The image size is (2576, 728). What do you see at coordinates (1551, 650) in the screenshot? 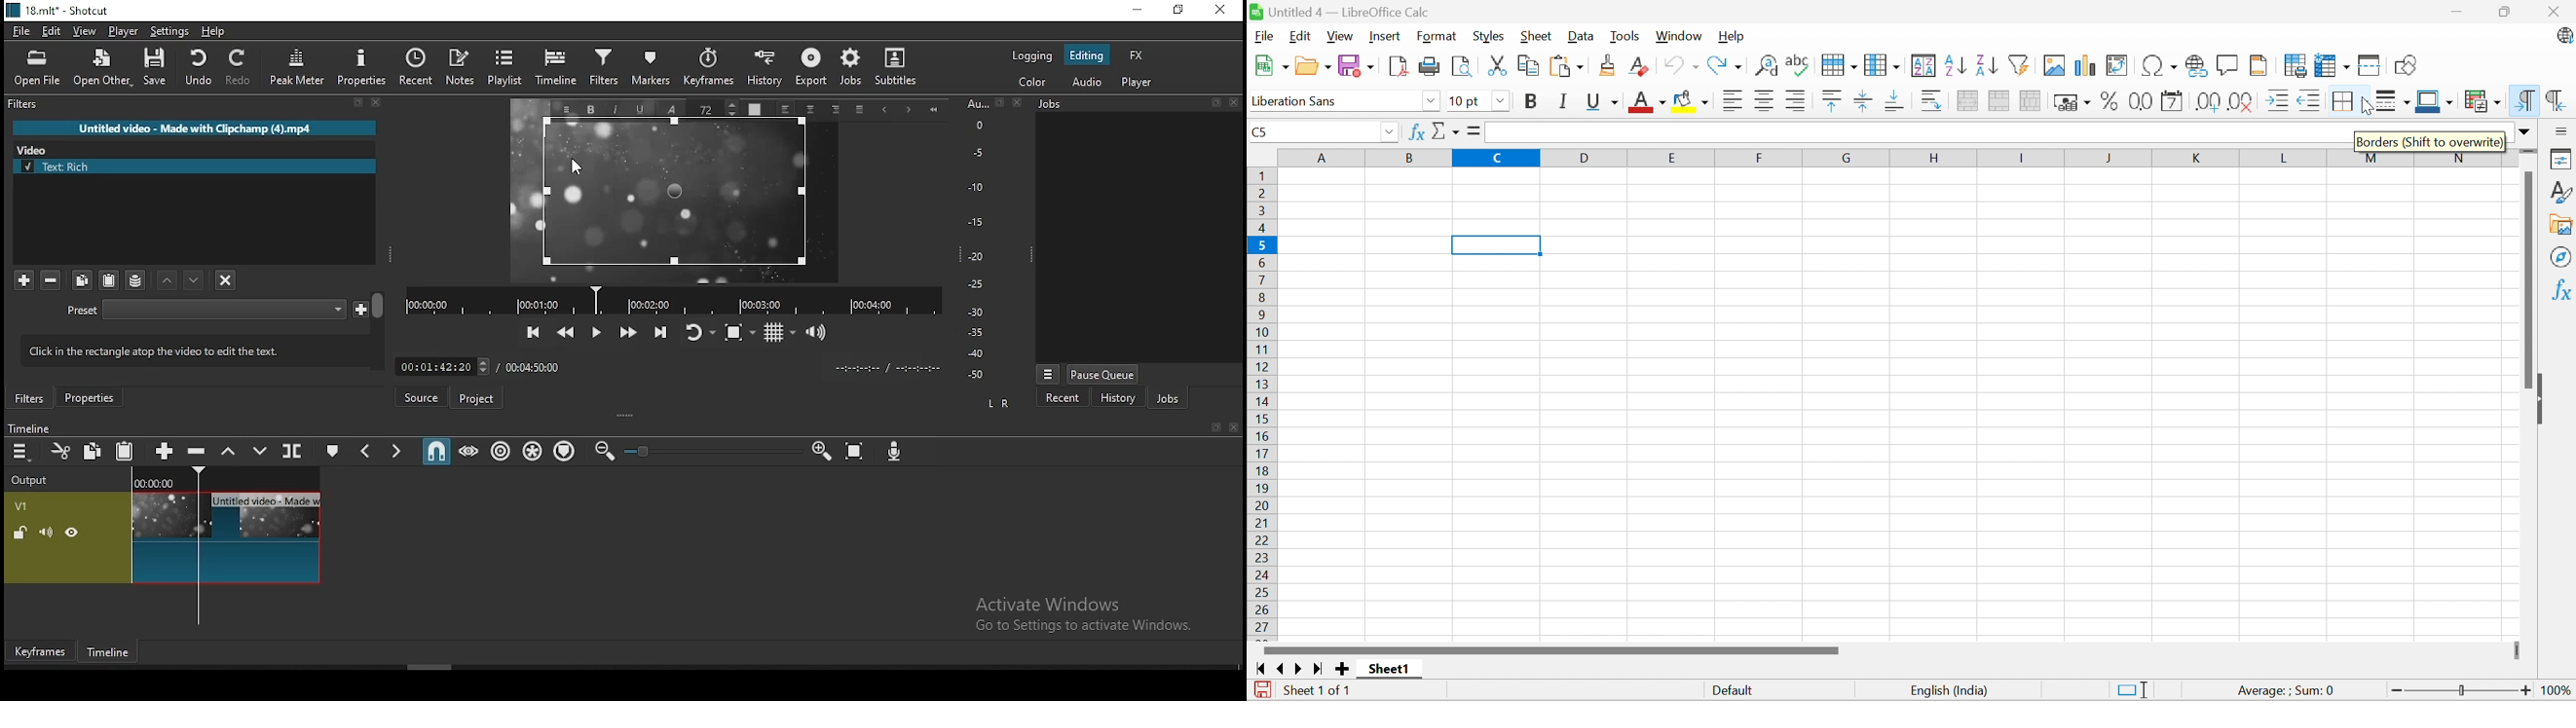
I see `Scroll bar` at bounding box center [1551, 650].